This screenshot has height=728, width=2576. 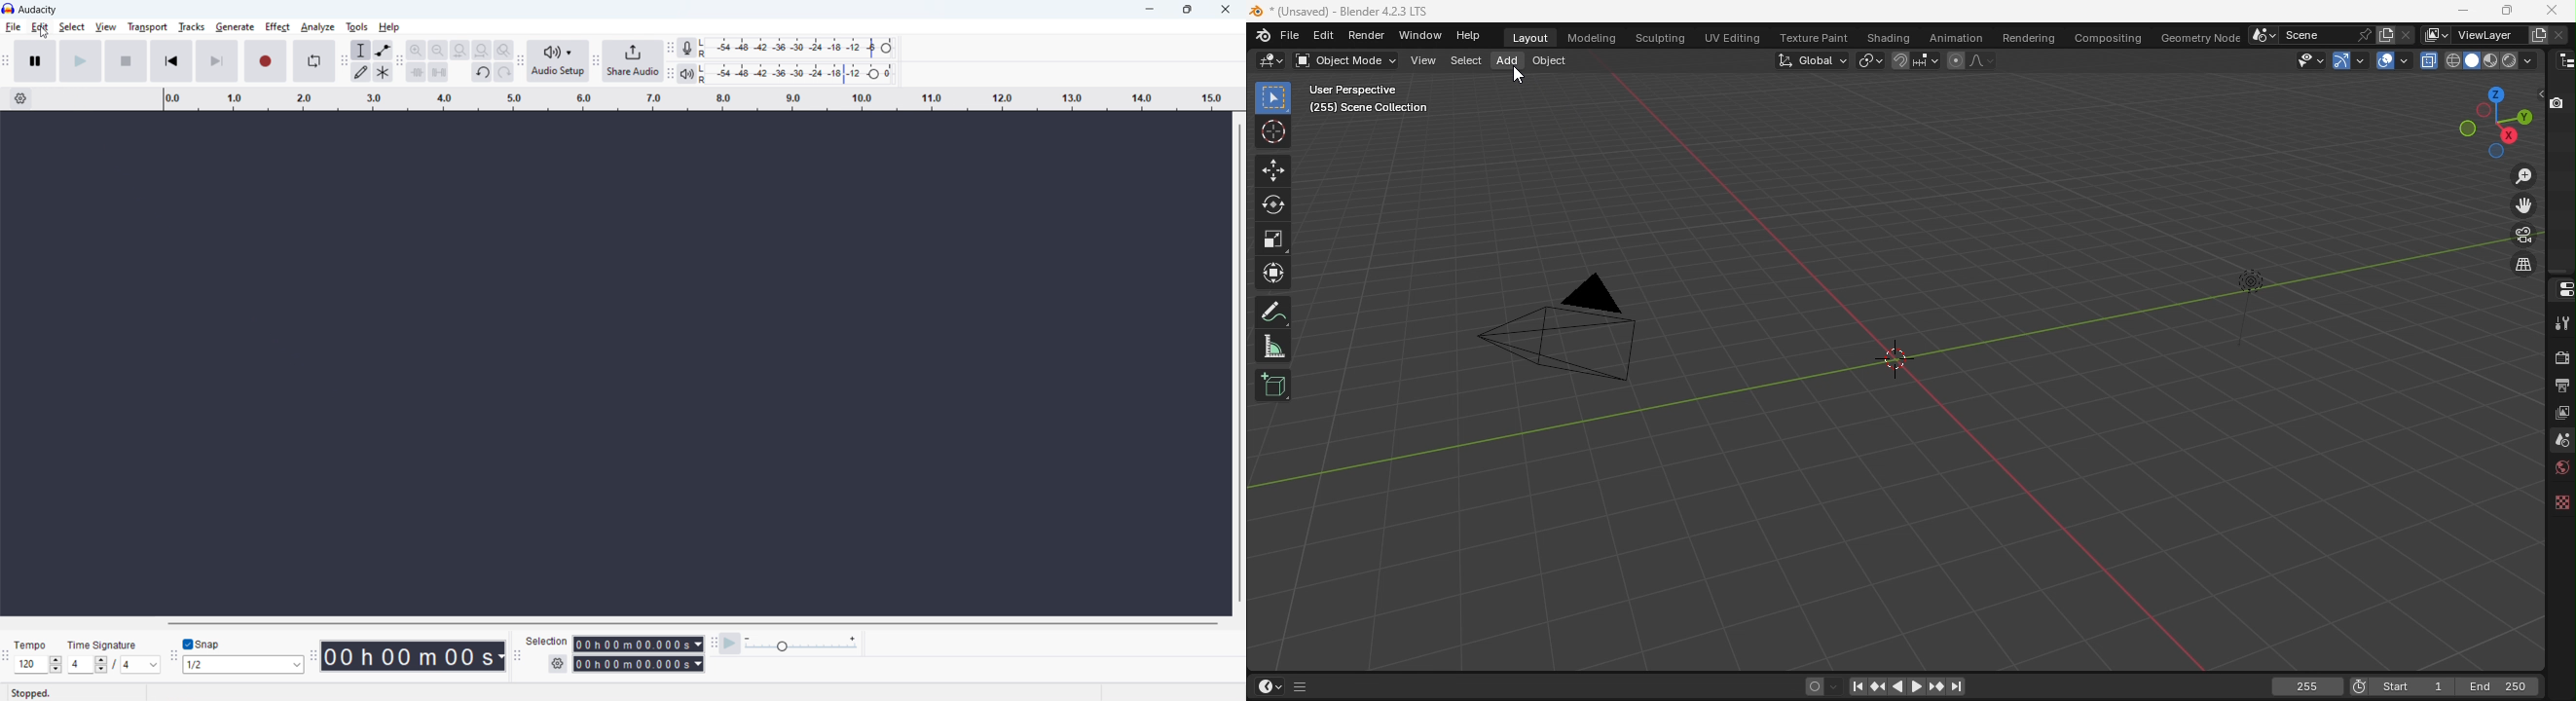 What do you see at coordinates (235, 28) in the screenshot?
I see `generate` at bounding box center [235, 28].